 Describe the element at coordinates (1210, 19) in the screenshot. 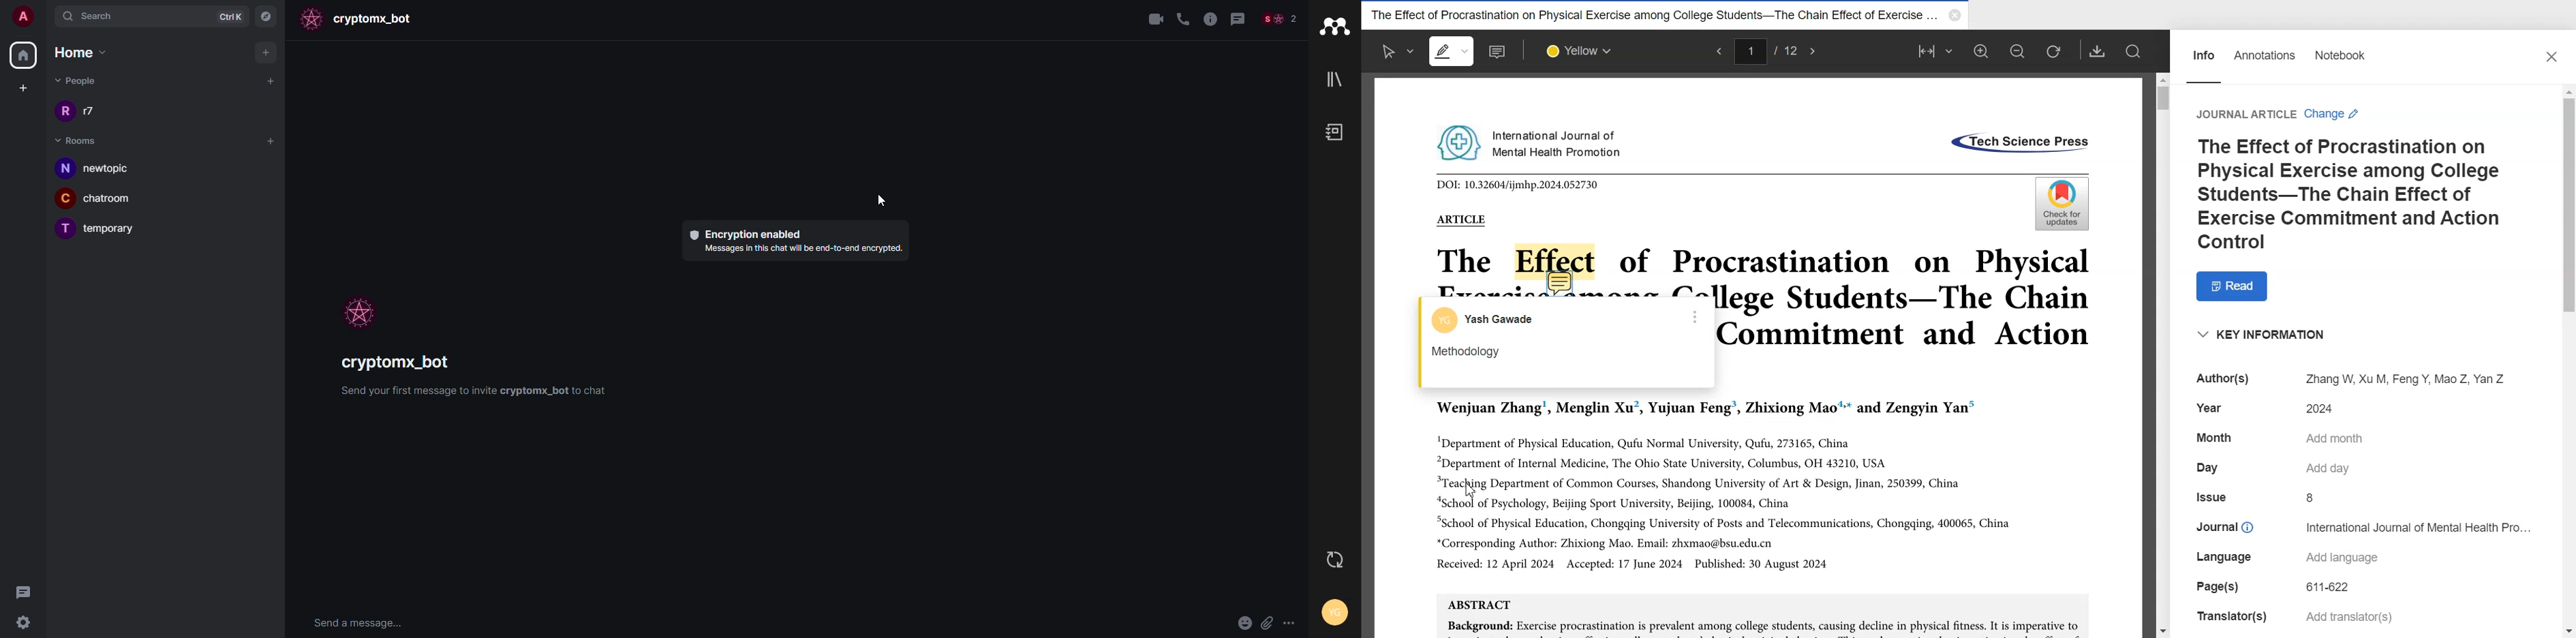

I see `info` at that location.